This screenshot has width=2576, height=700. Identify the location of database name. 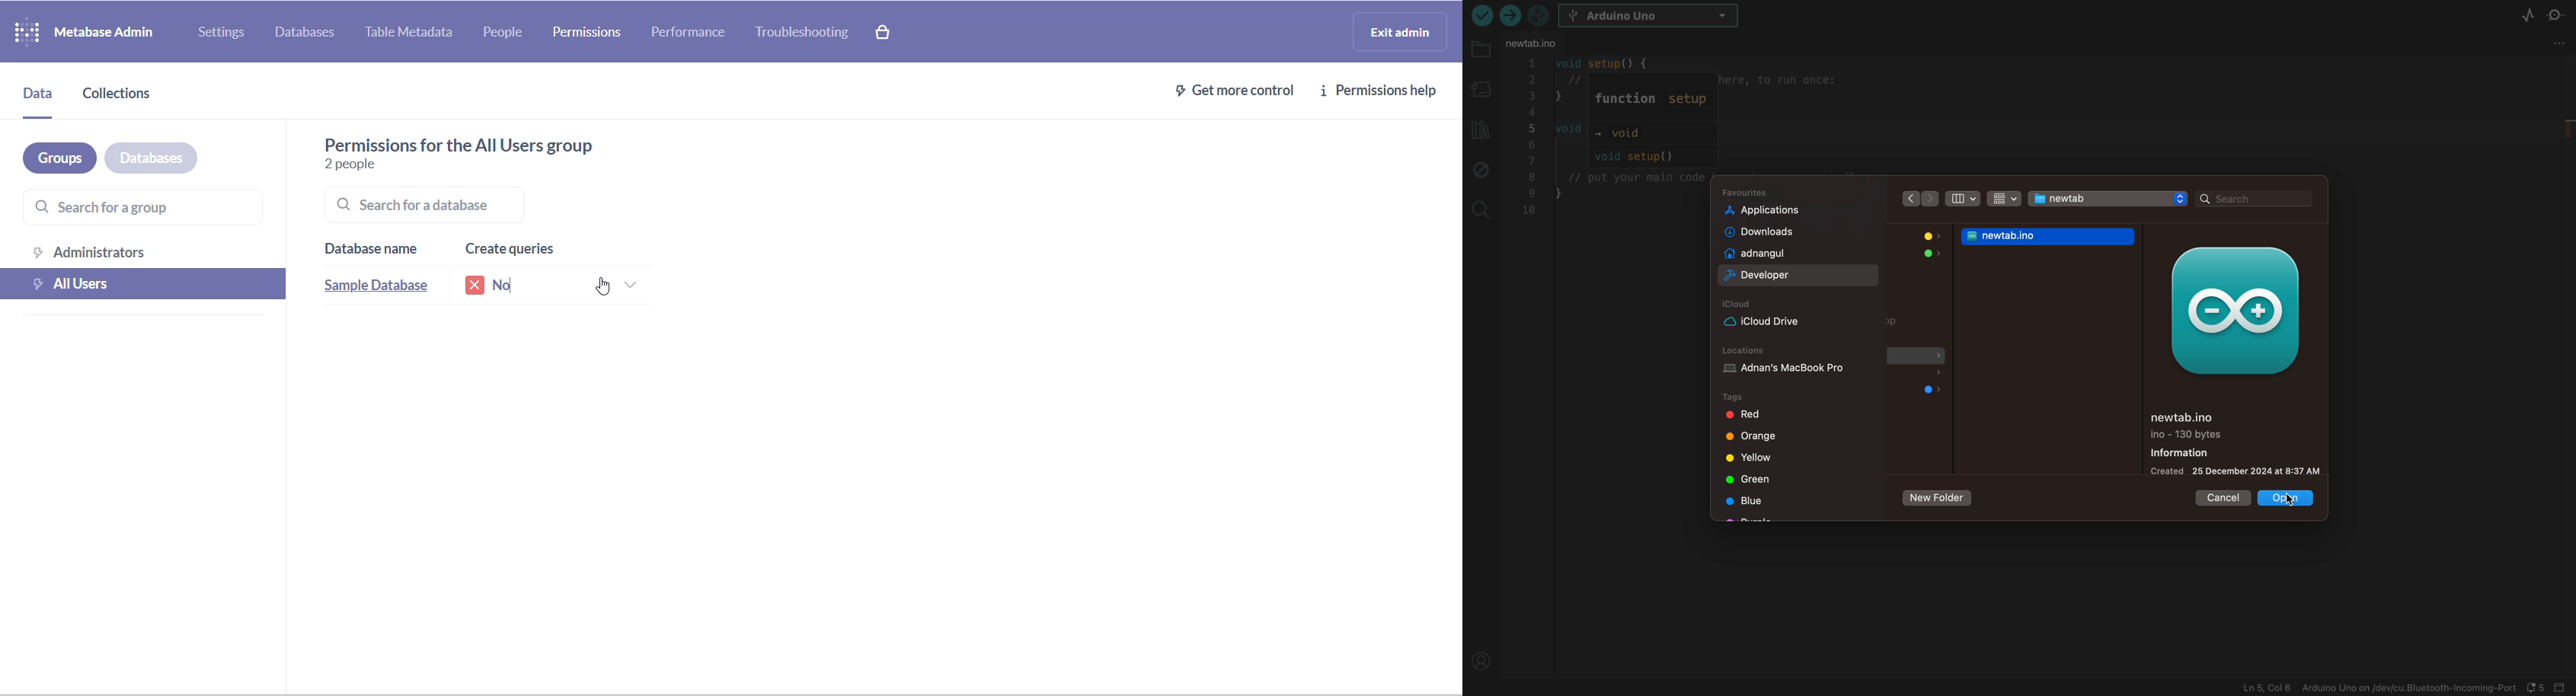
(379, 250).